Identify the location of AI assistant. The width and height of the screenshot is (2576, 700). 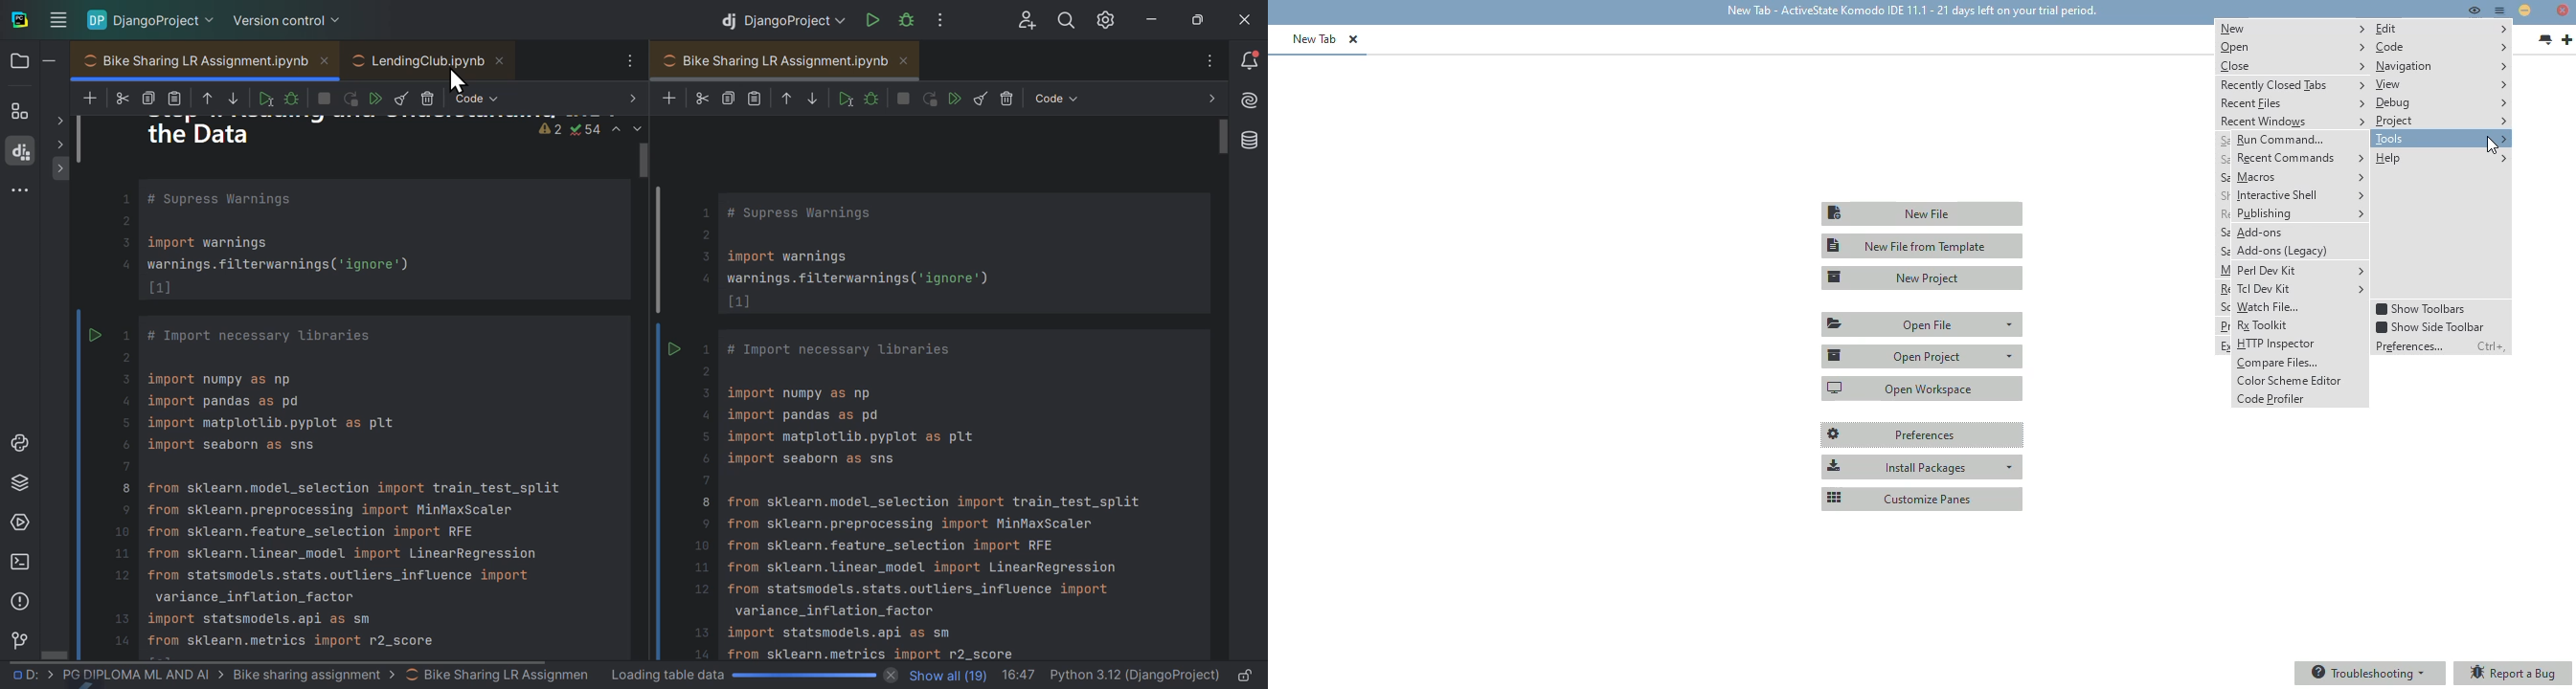
(1251, 102).